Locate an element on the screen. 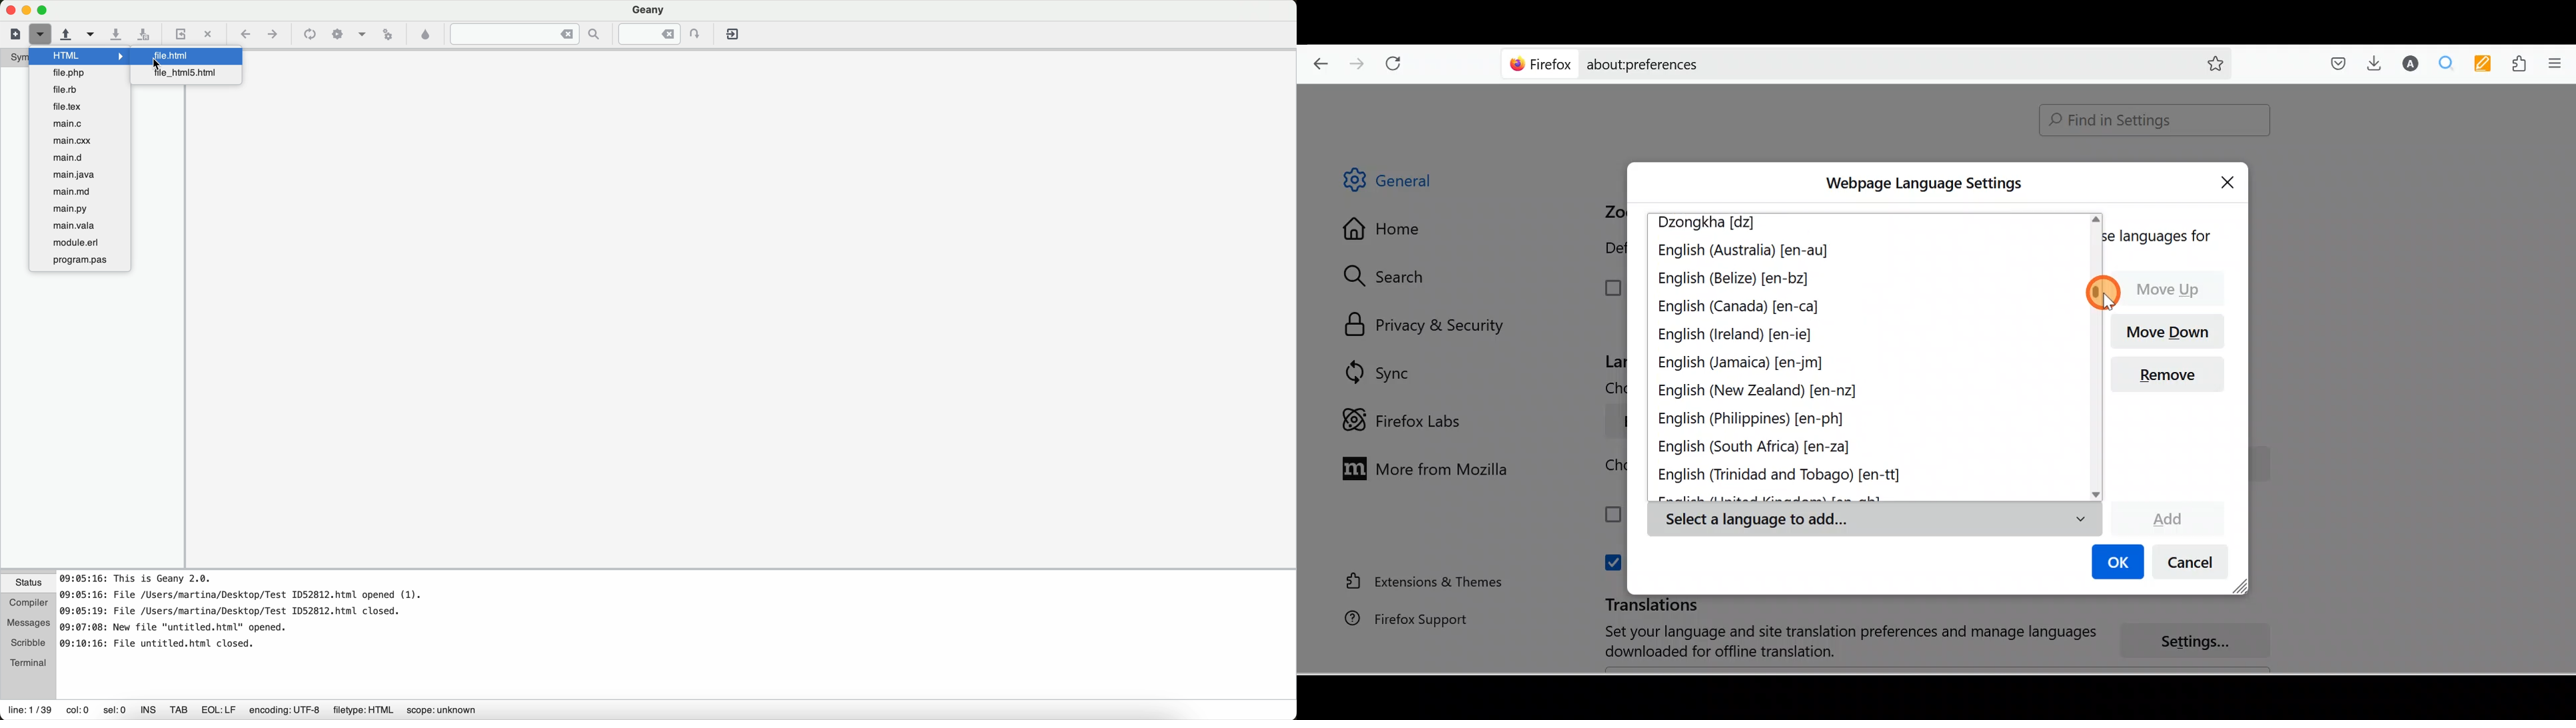  Sync is located at coordinates (1380, 372).